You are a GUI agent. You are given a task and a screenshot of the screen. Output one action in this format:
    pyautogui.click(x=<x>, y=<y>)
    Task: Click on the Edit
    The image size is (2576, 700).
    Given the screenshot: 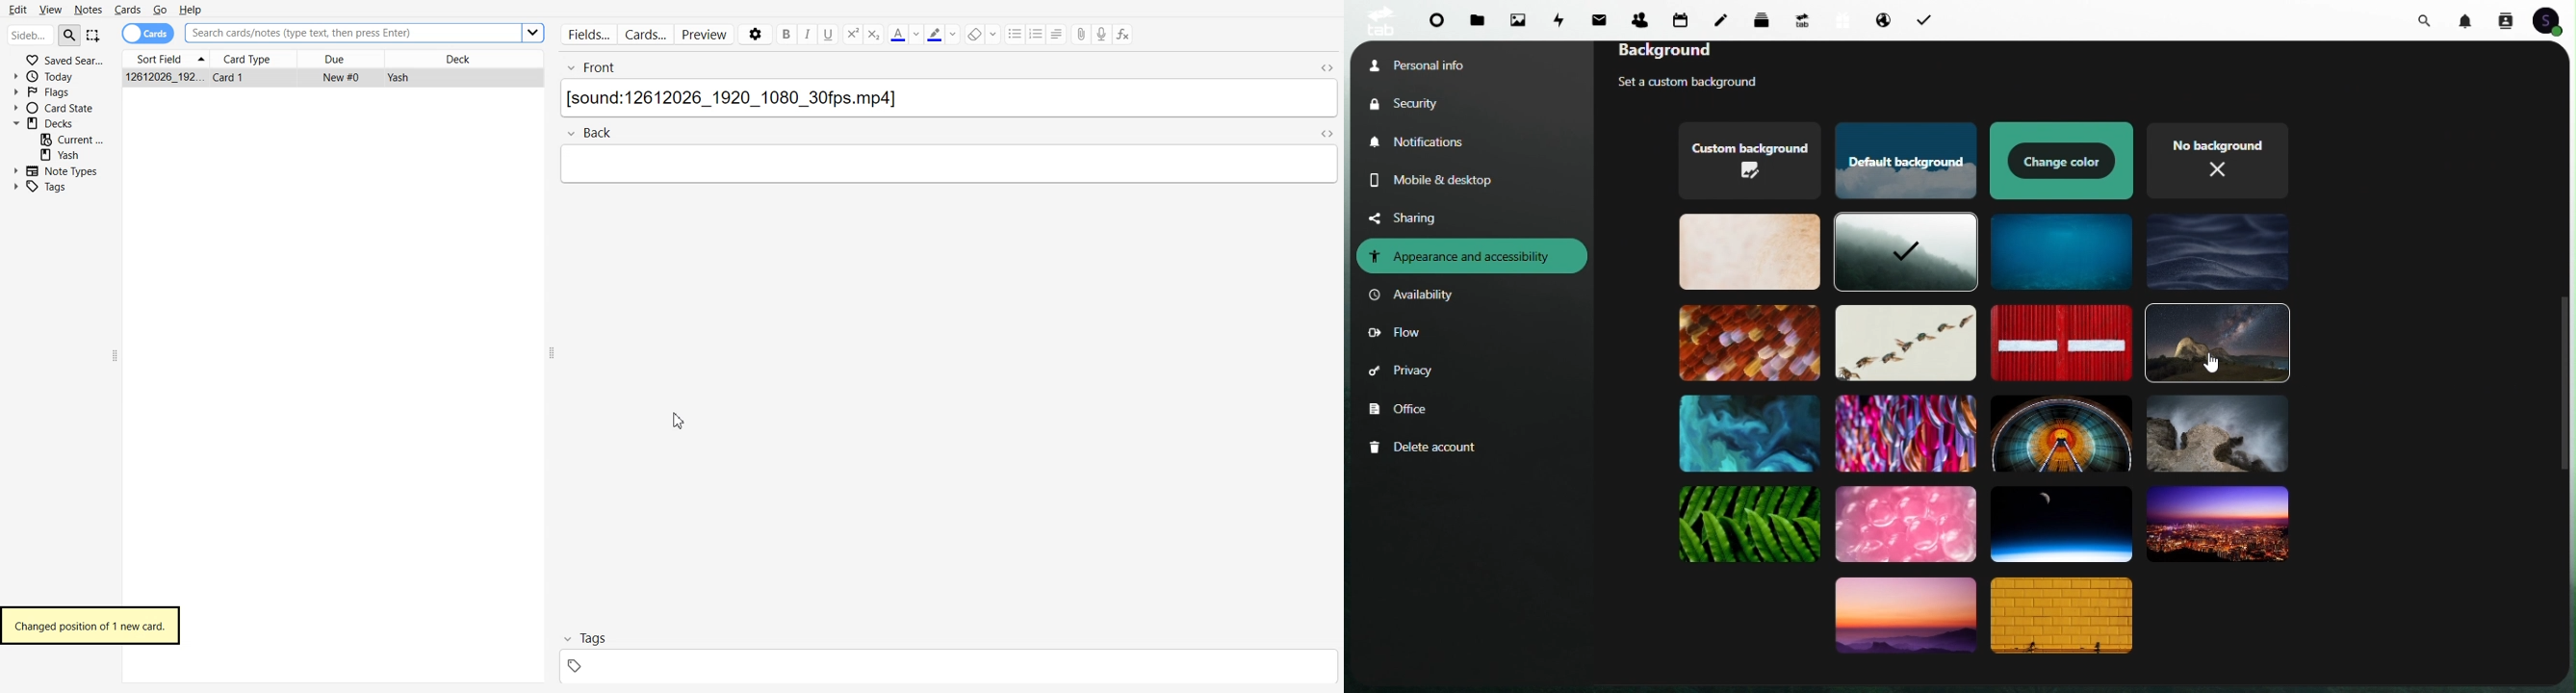 What is the action you would take?
    pyautogui.click(x=18, y=8)
    